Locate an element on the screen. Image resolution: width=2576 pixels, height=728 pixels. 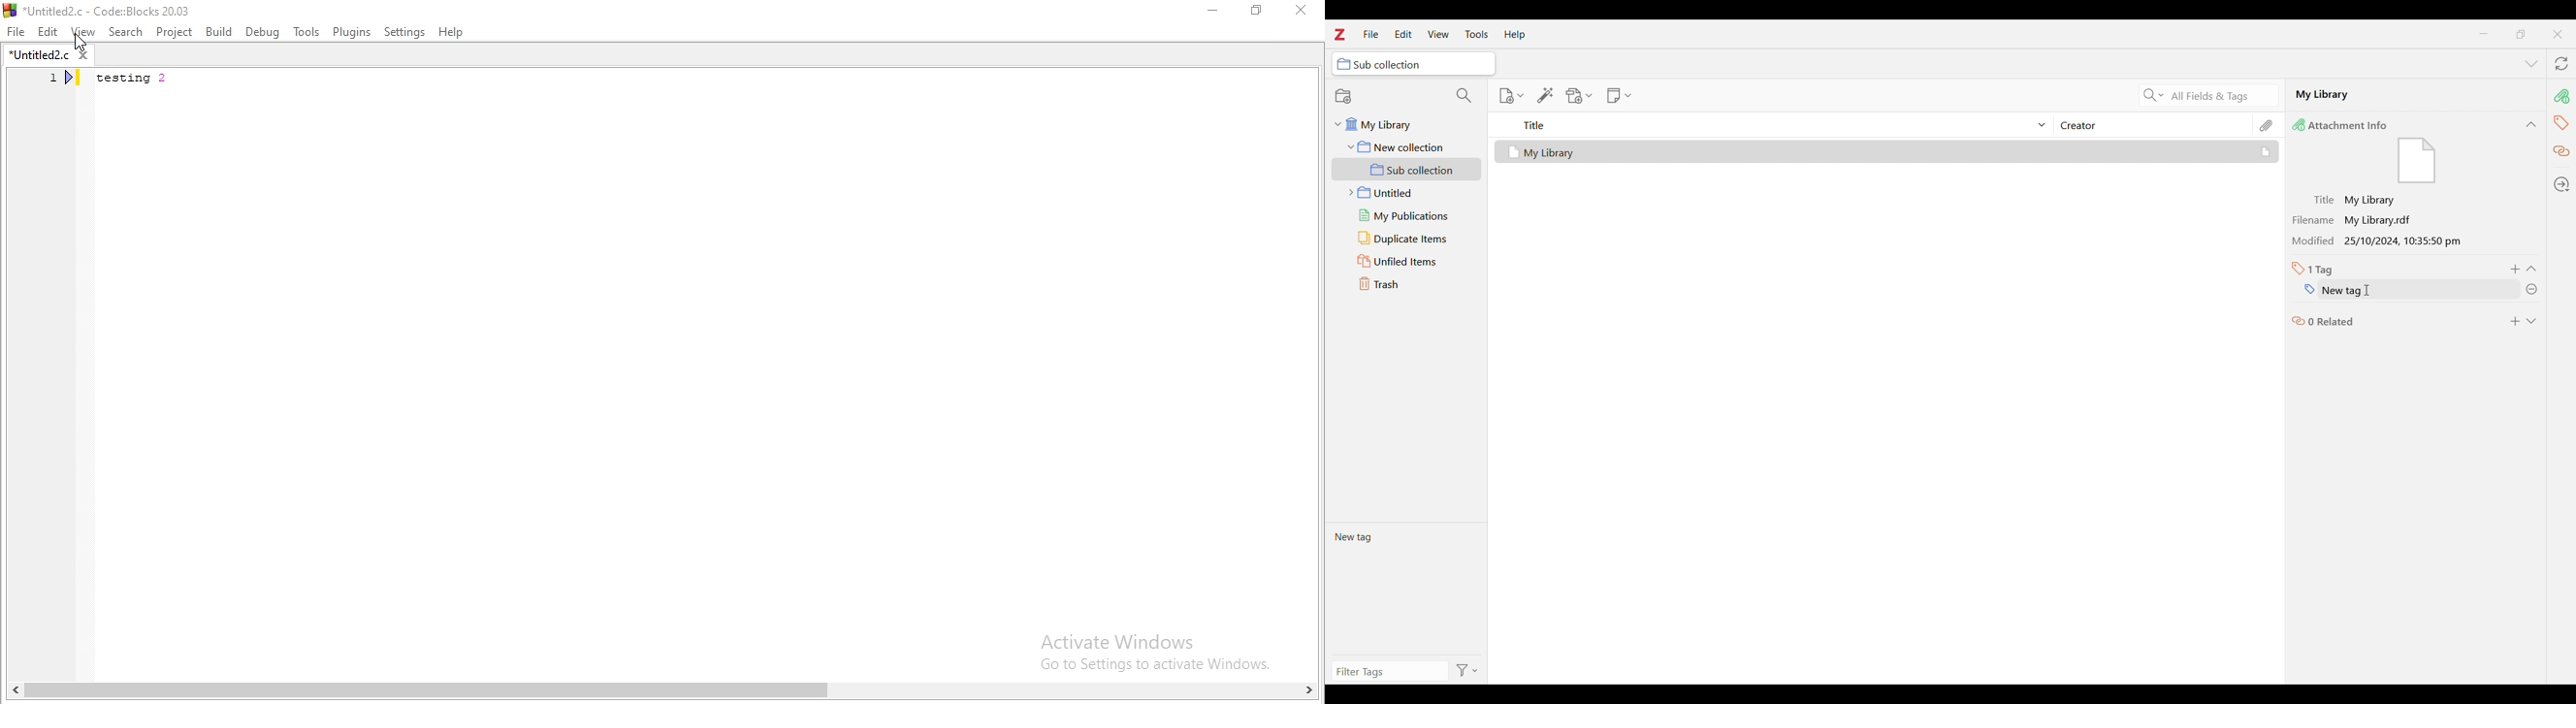
Total number of tags is located at coordinates (2313, 269).